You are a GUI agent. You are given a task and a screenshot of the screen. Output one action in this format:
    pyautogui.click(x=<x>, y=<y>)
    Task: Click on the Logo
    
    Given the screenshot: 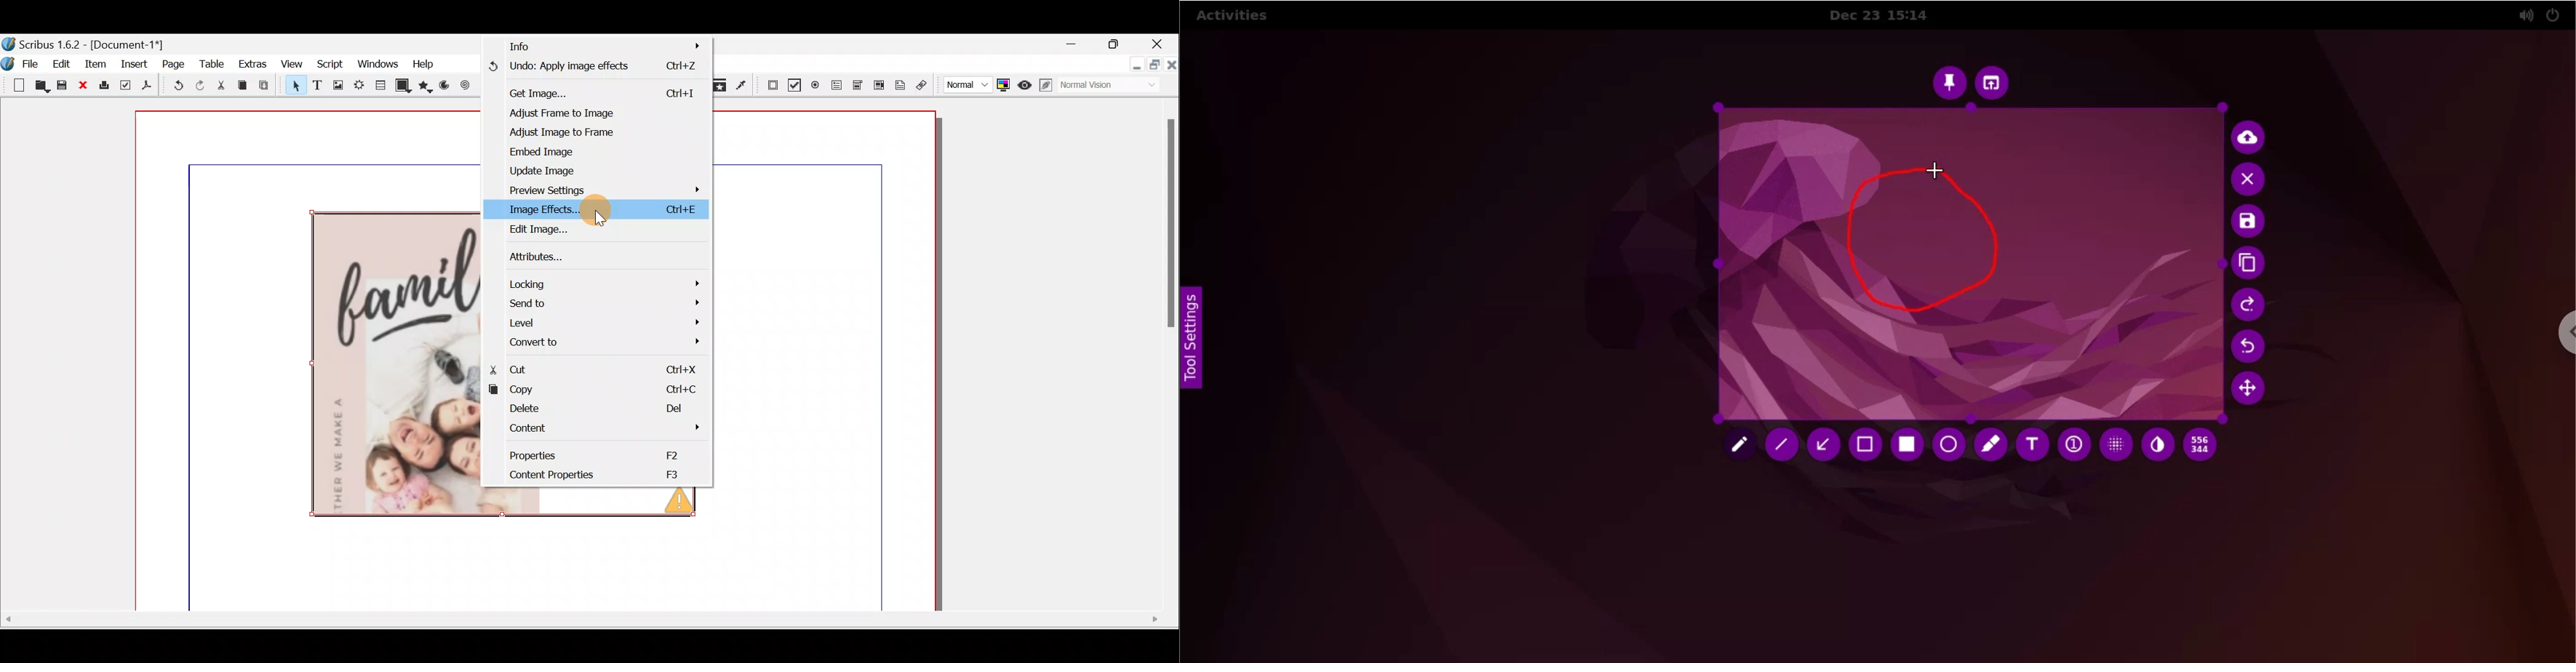 What is the action you would take?
    pyautogui.click(x=10, y=63)
    